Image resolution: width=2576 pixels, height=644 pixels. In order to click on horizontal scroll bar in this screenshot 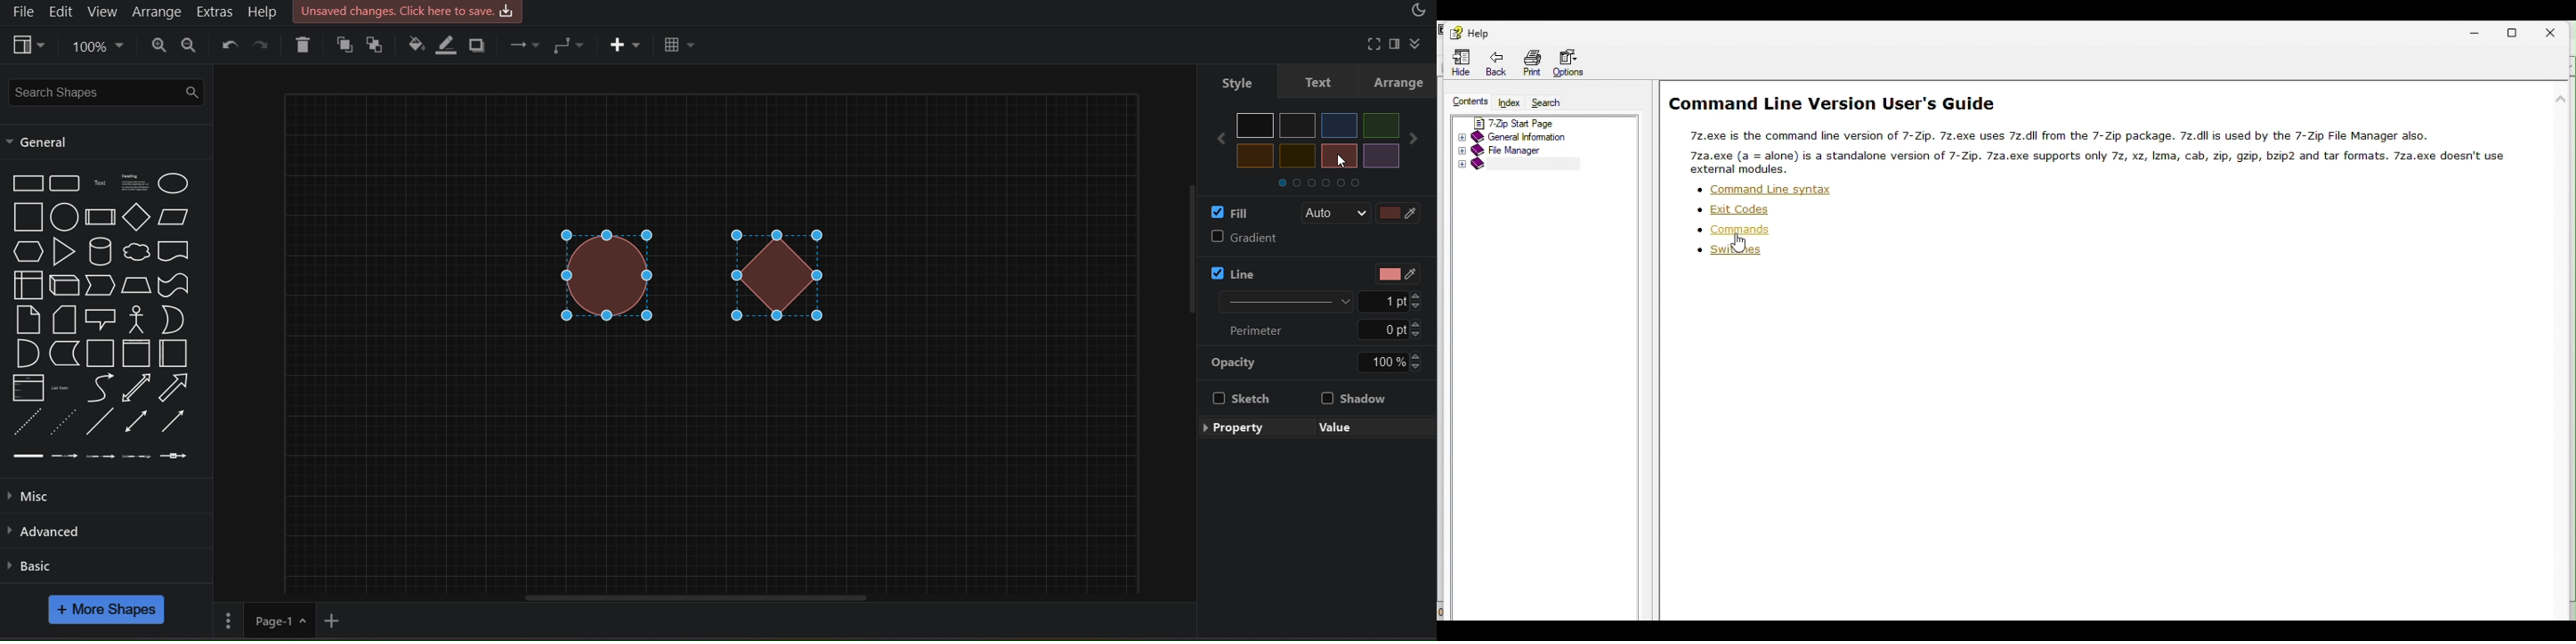, I will do `click(698, 598)`.